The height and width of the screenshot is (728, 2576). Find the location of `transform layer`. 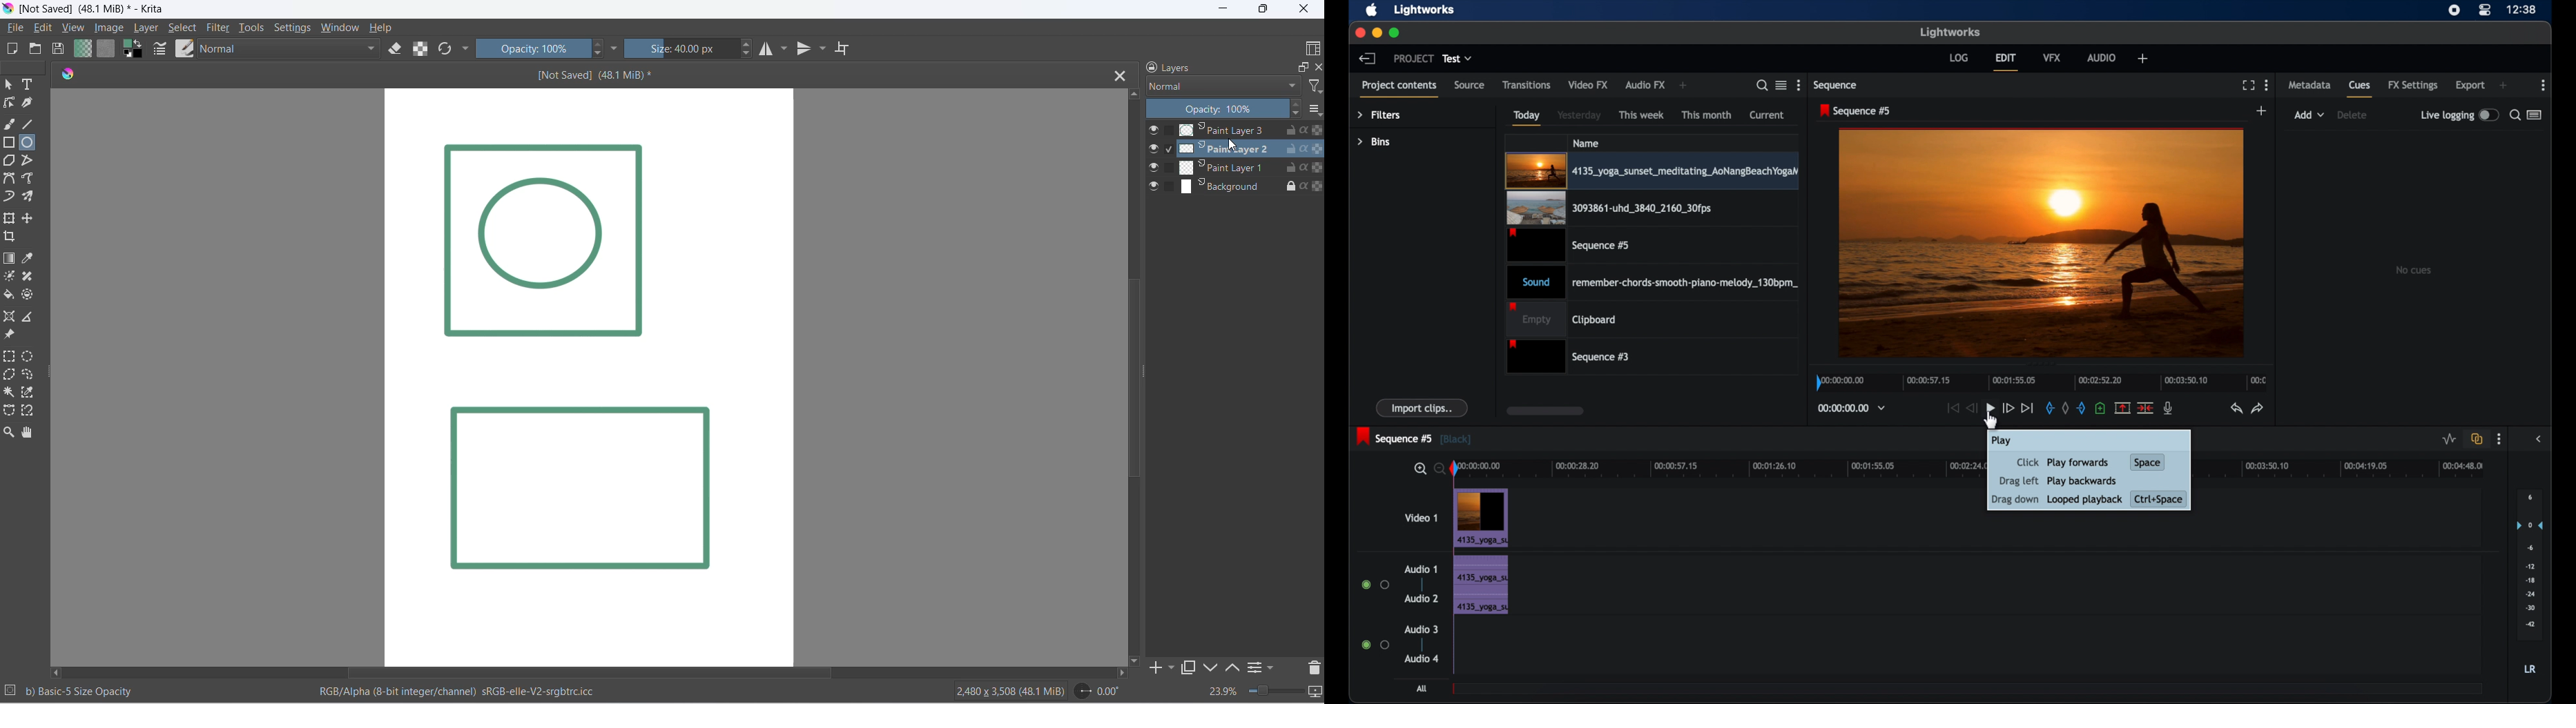

transform layer is located at coordinates (9, 217).